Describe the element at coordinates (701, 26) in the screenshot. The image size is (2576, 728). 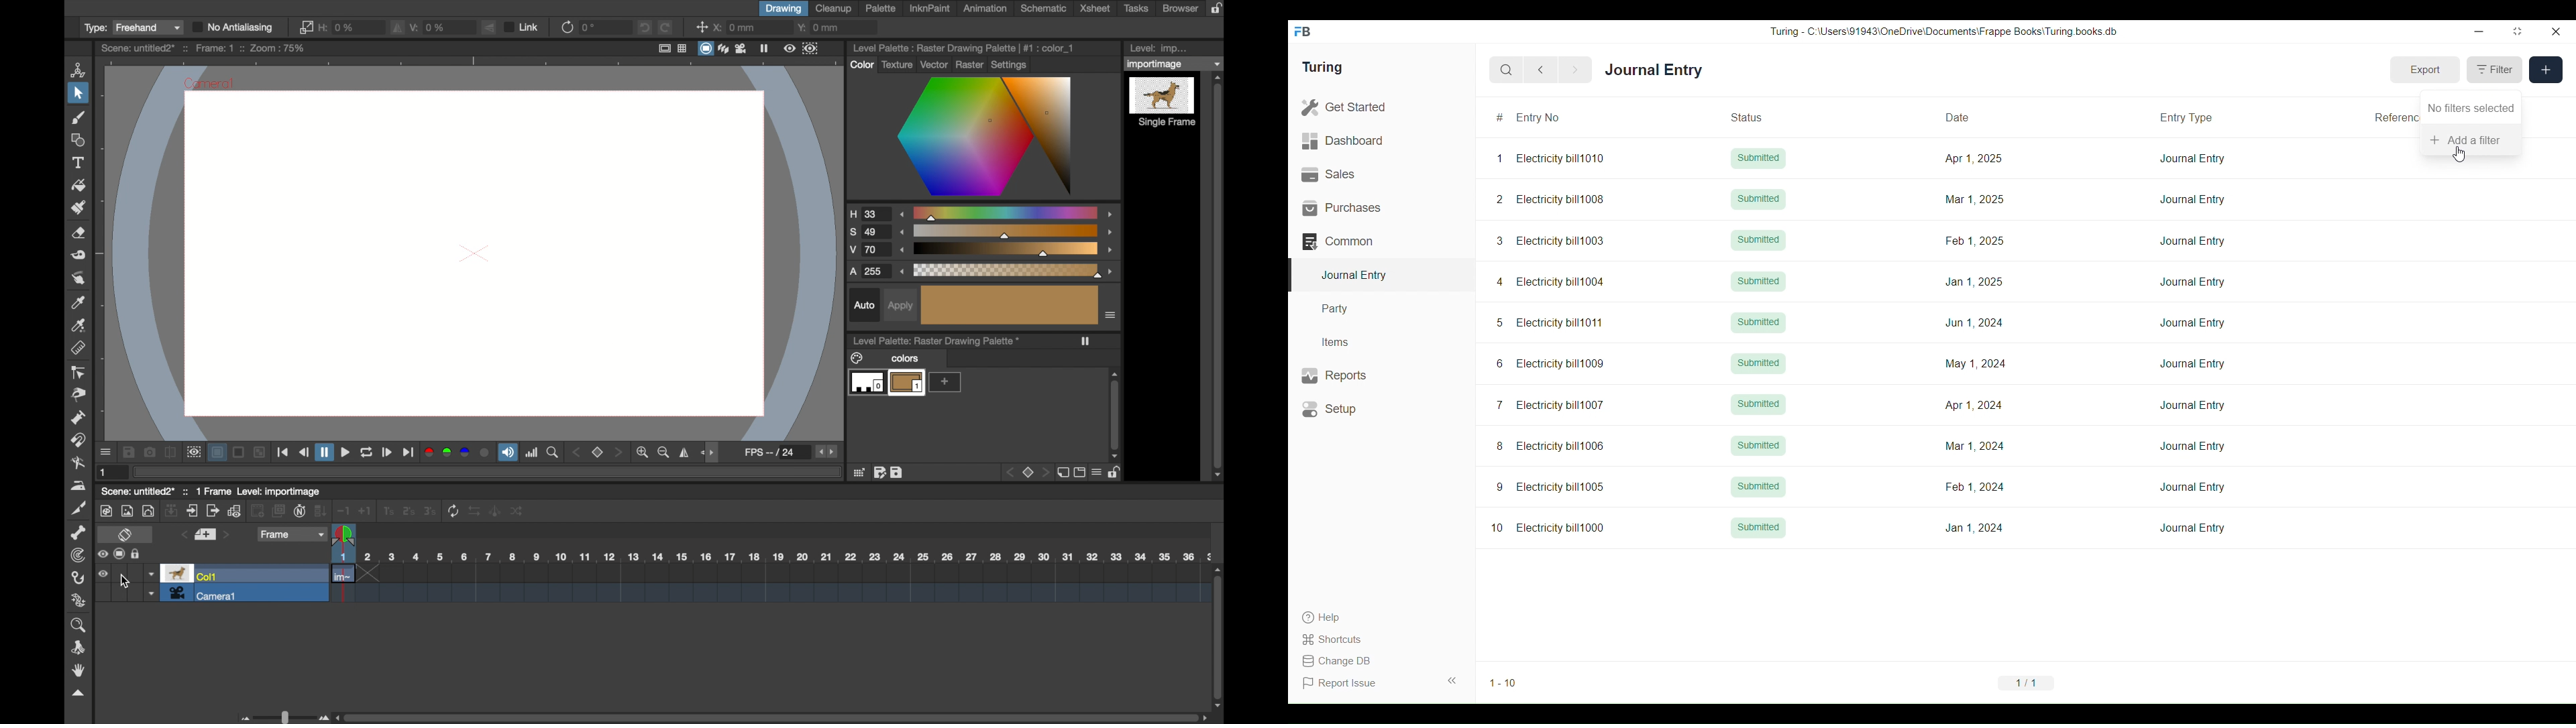
I see `center` at that location.